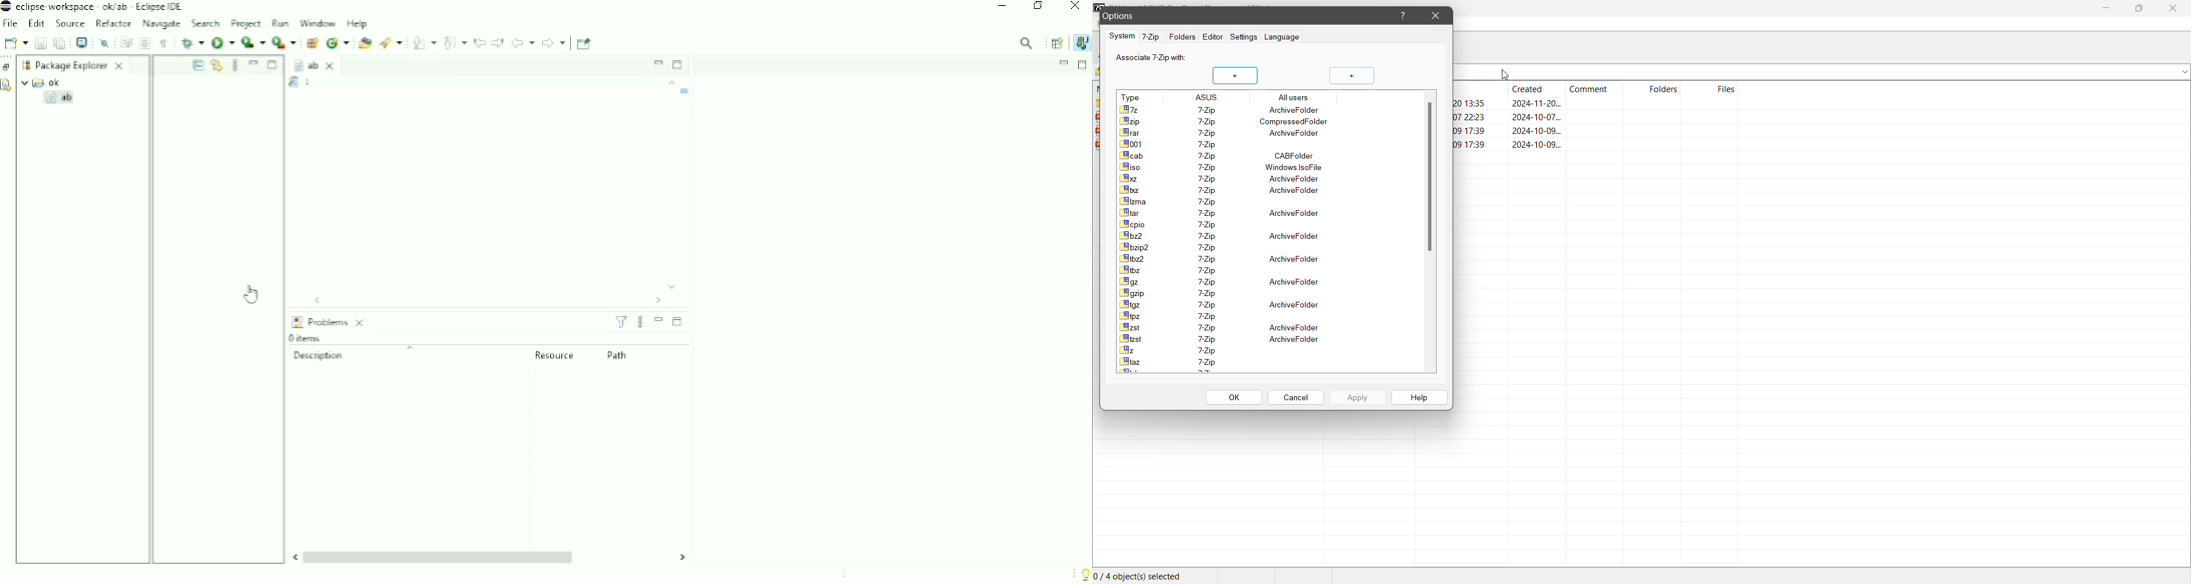 This screenshot has height=588, width=2212. Describe the element at coordinates (1152, 36) in the screenshot. I see `7-Zip` at that location.